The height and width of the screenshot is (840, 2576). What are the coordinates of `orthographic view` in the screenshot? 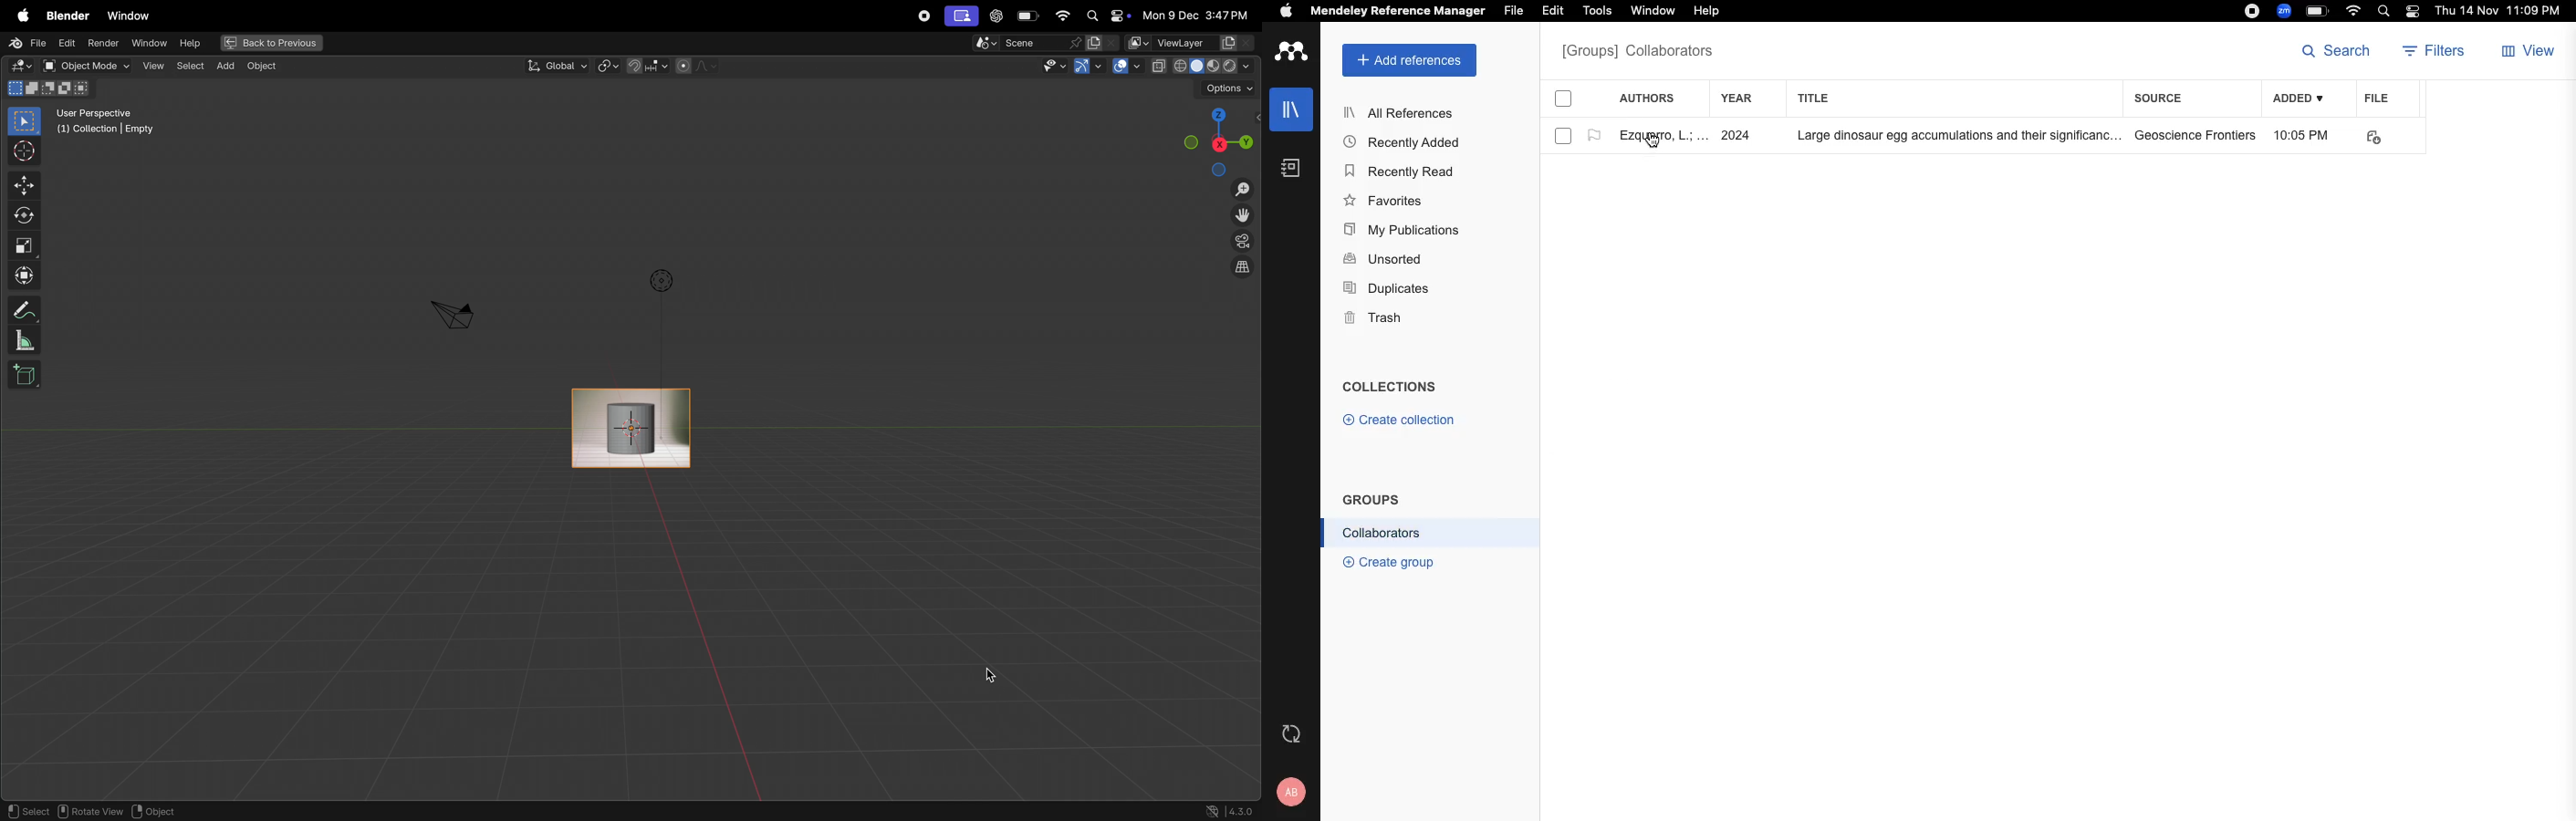 It's located at (1246, 269).